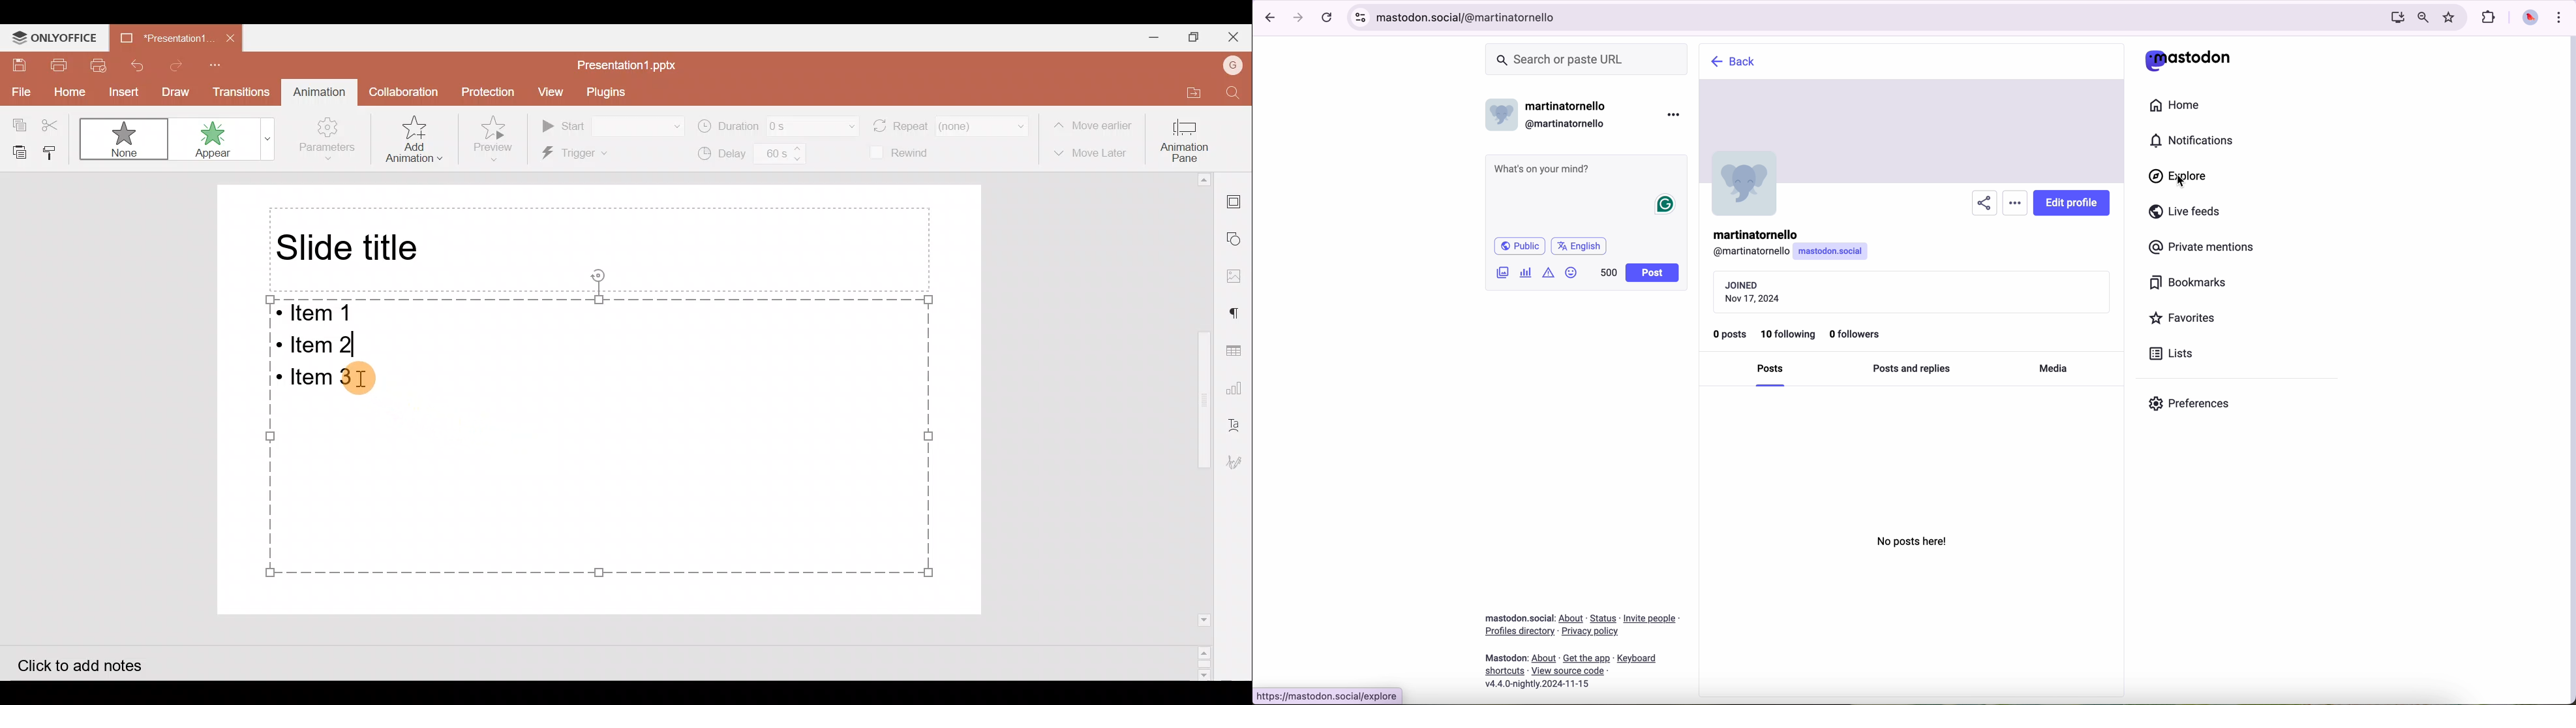 This screenshot has width=2576, height=728. What do you see at coordinates (1240, 204) in the screenshot?
I see `Slide settings` at bounding box center [1240, 204].